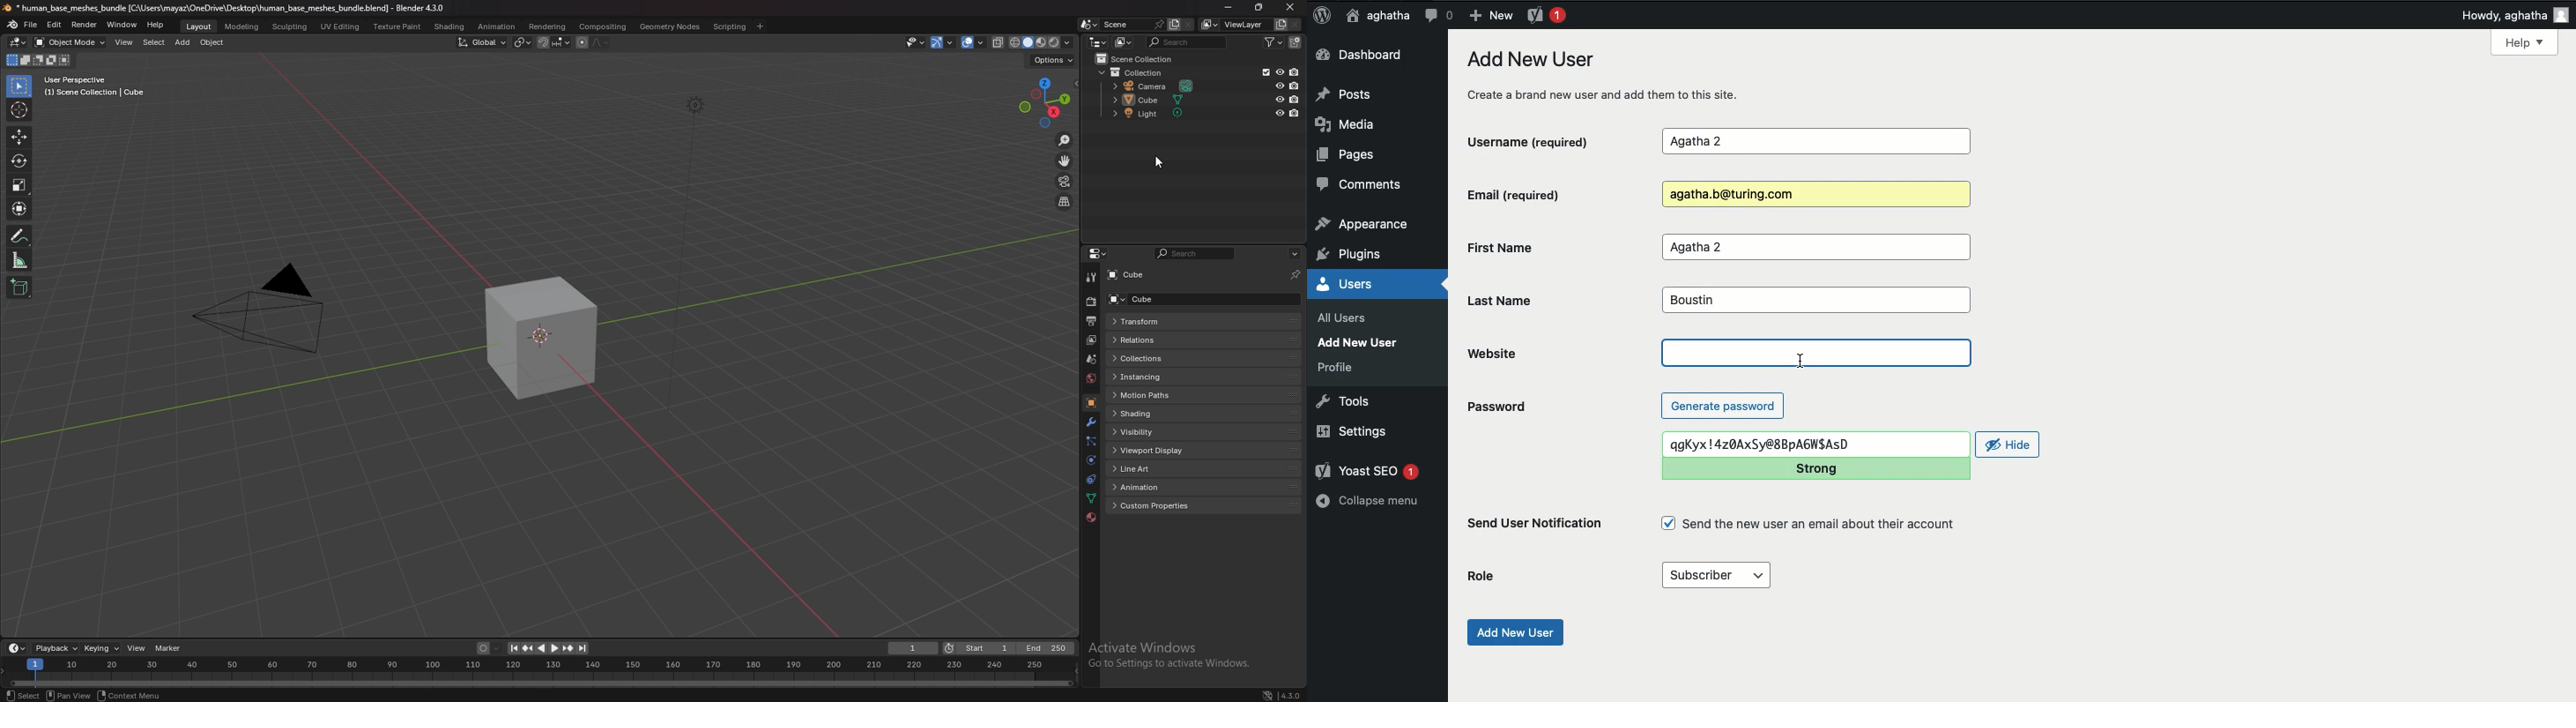  I want to click on editor type, so click(19, 42).